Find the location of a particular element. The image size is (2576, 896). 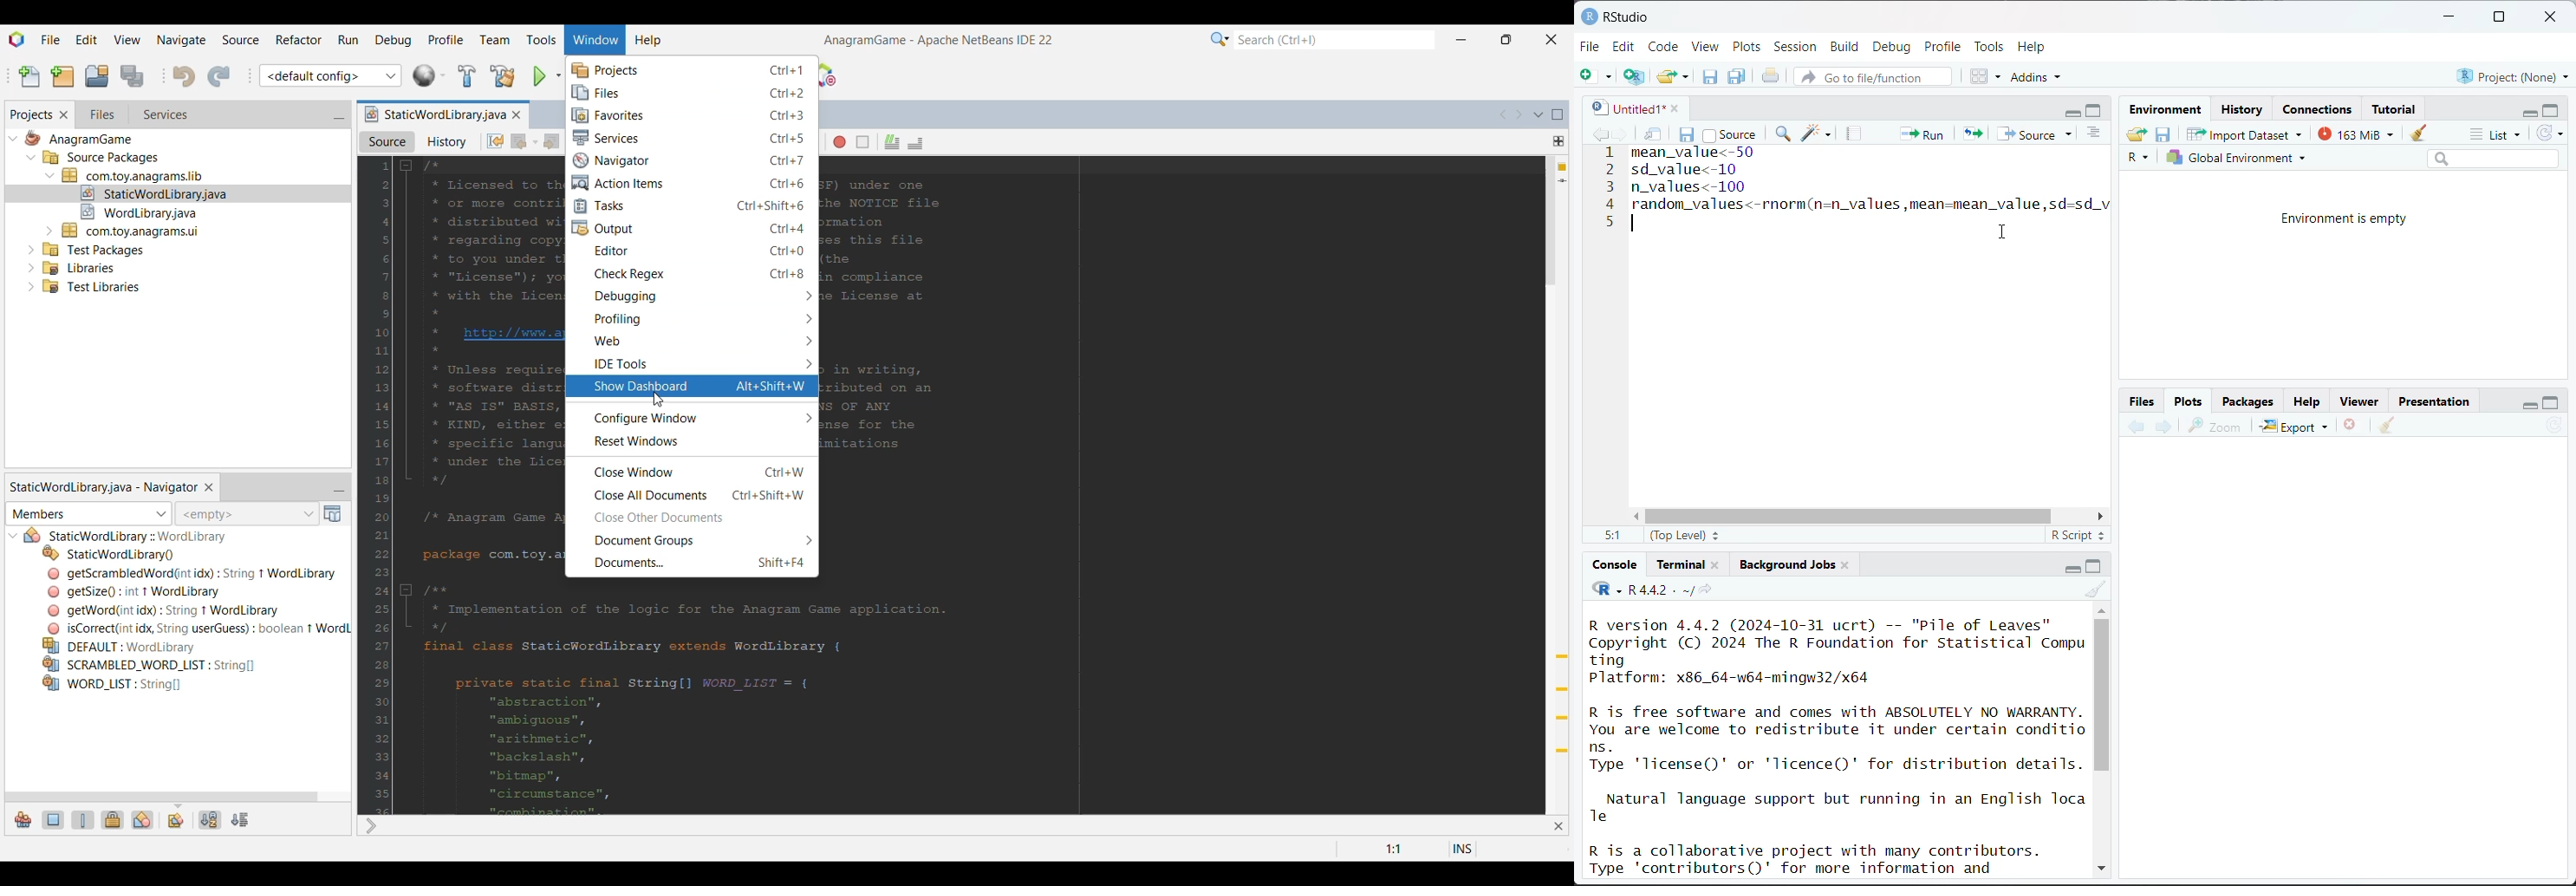

maximize is located at coordinates (2096, 110).